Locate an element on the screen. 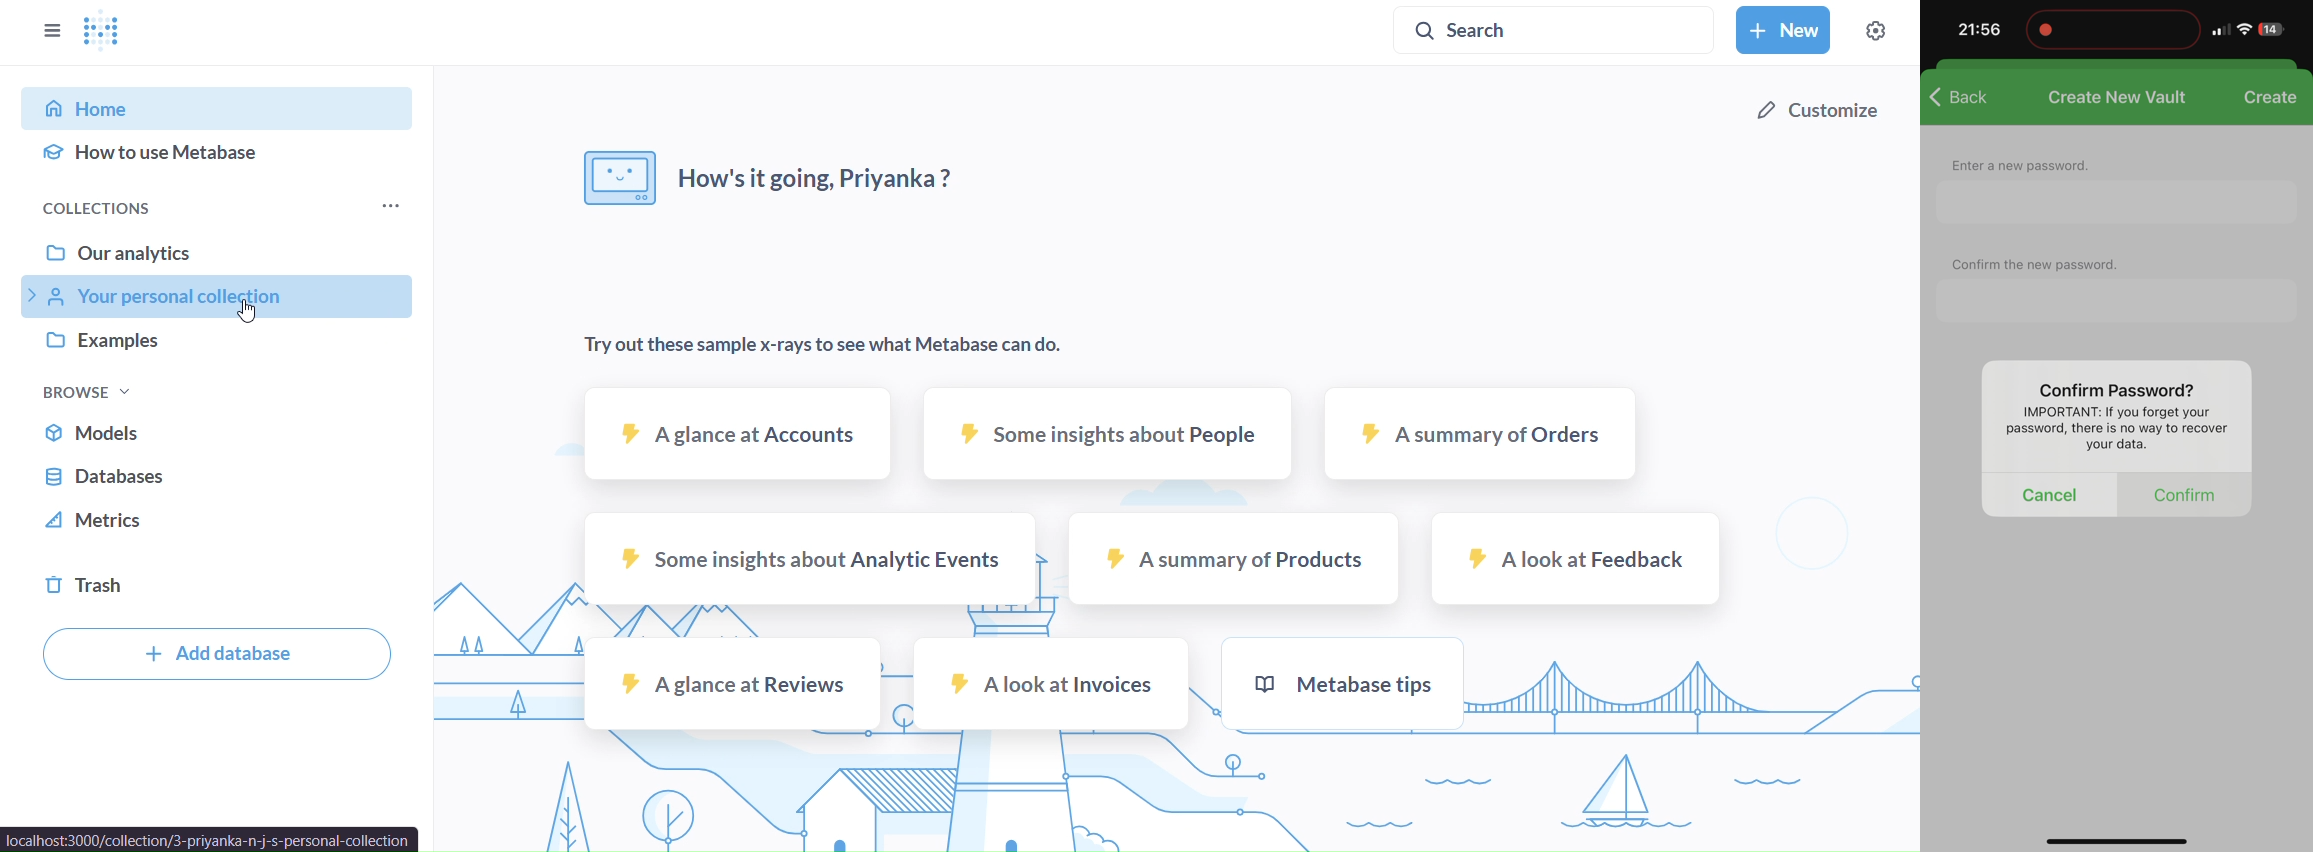  close sidebar is located at coordinates (55, 30).